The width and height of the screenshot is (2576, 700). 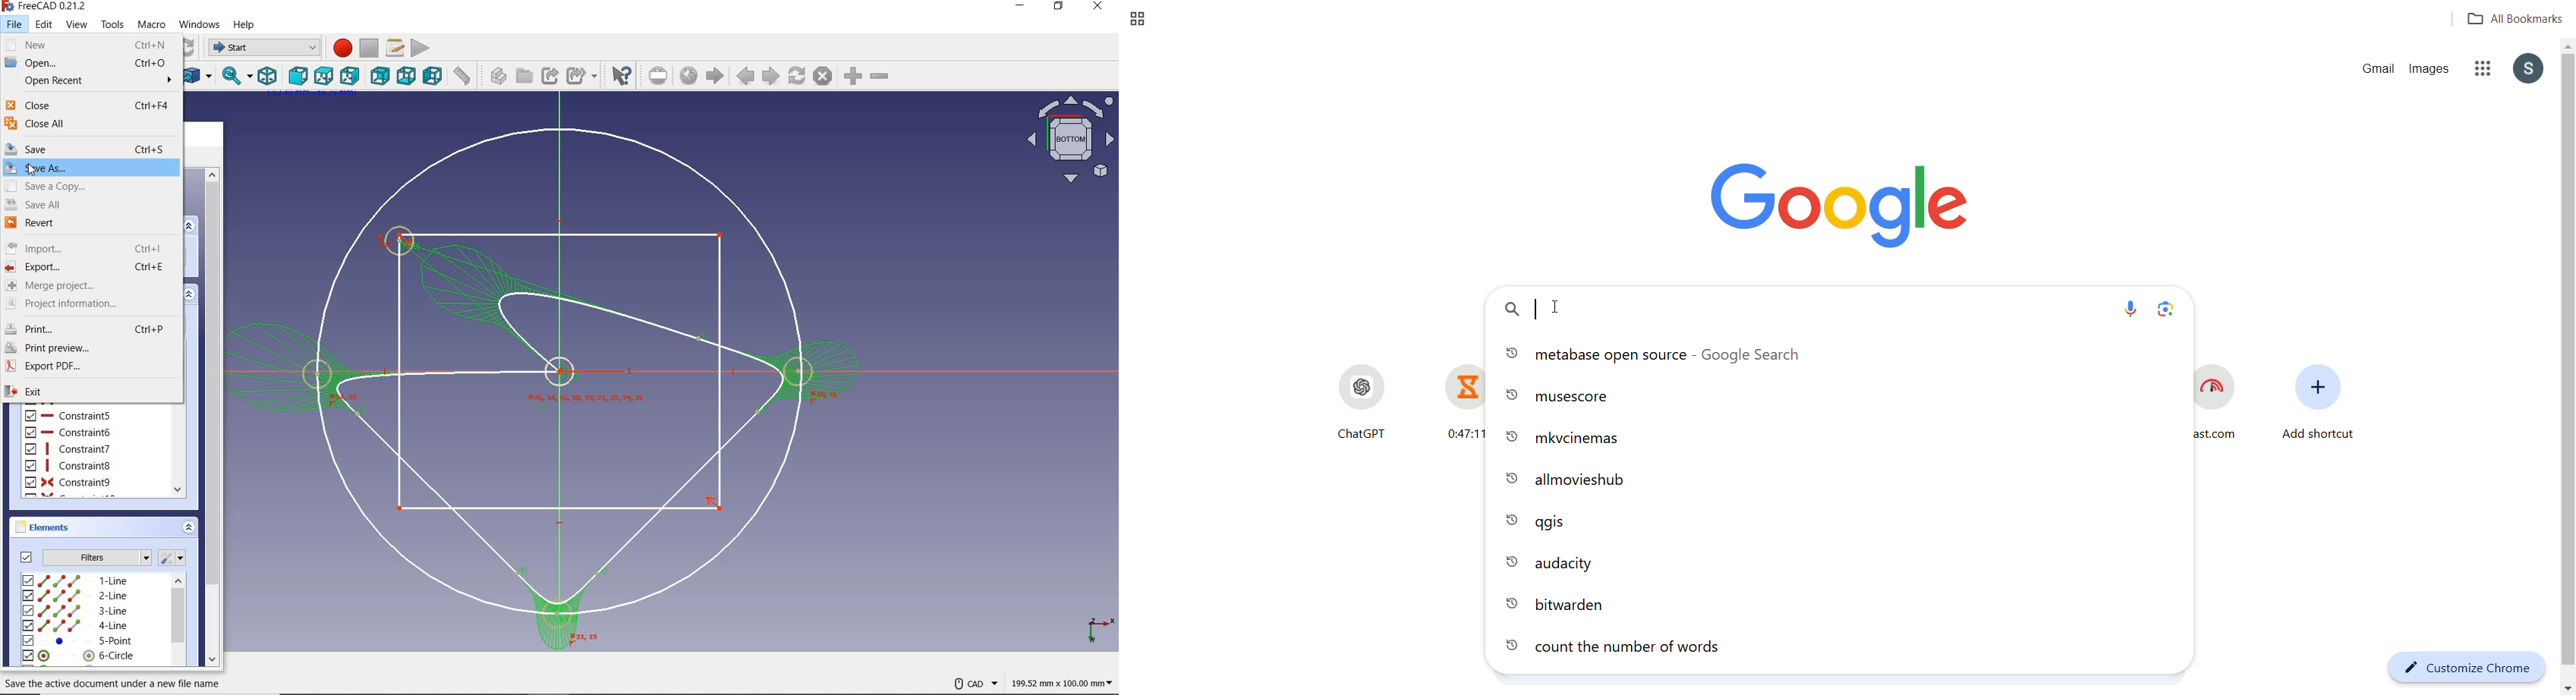 What do you see at coordinates (89, 124) in the screenshot?
I see `close all` at bounding box center [89, 124].